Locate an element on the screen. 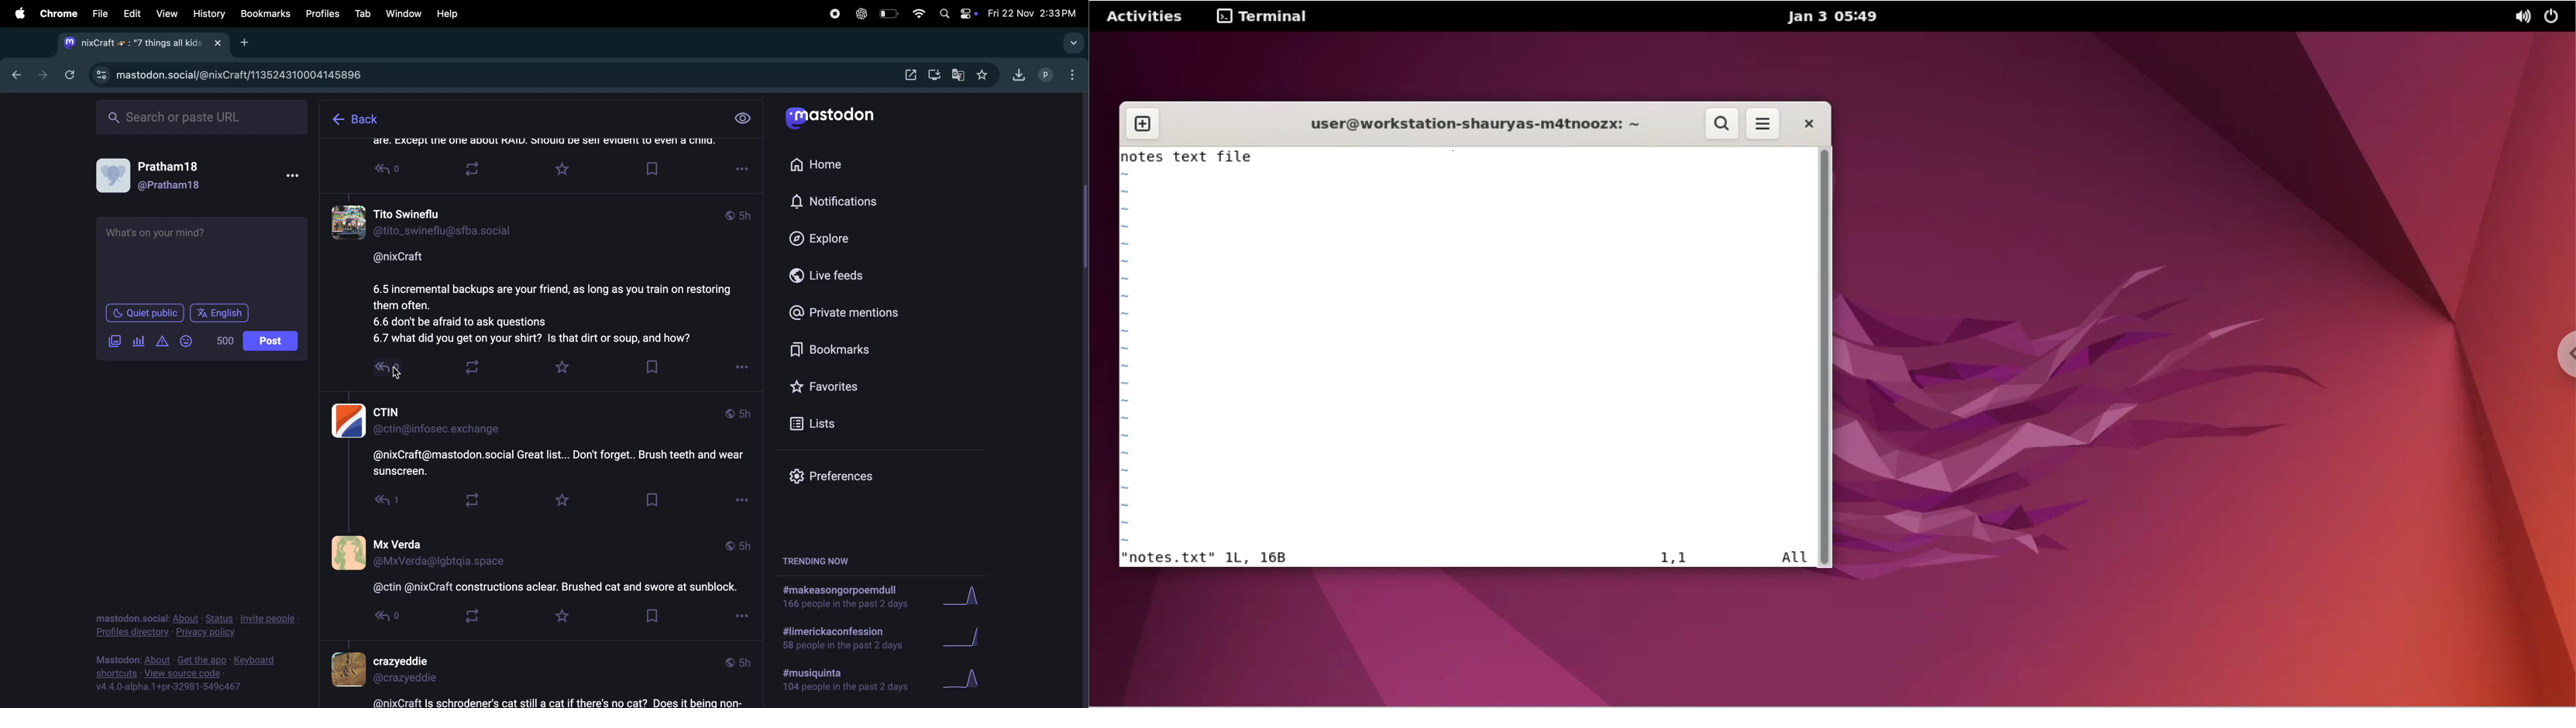  #makeasongorpoemdull
166 people in the past 2 days is located at coordinates (844, 598).